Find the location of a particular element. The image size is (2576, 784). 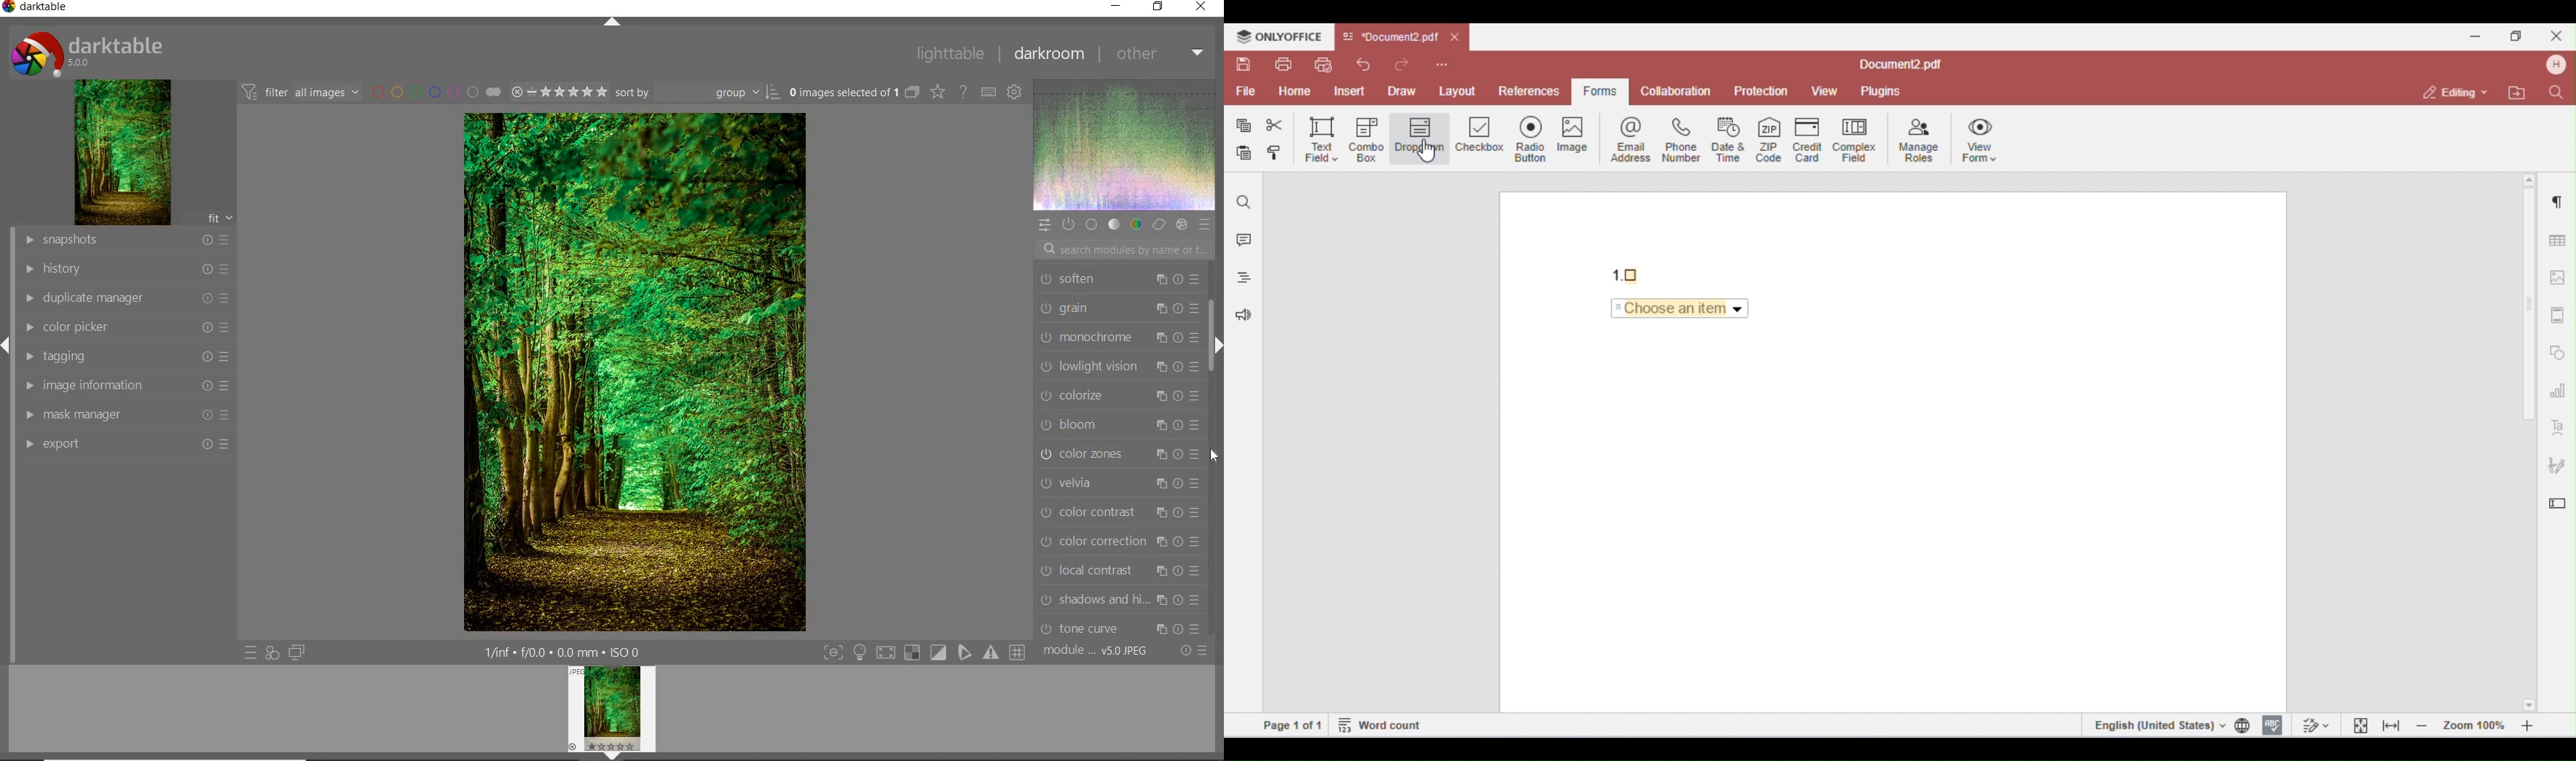

local contrast is located at coordinates (1122, 571).